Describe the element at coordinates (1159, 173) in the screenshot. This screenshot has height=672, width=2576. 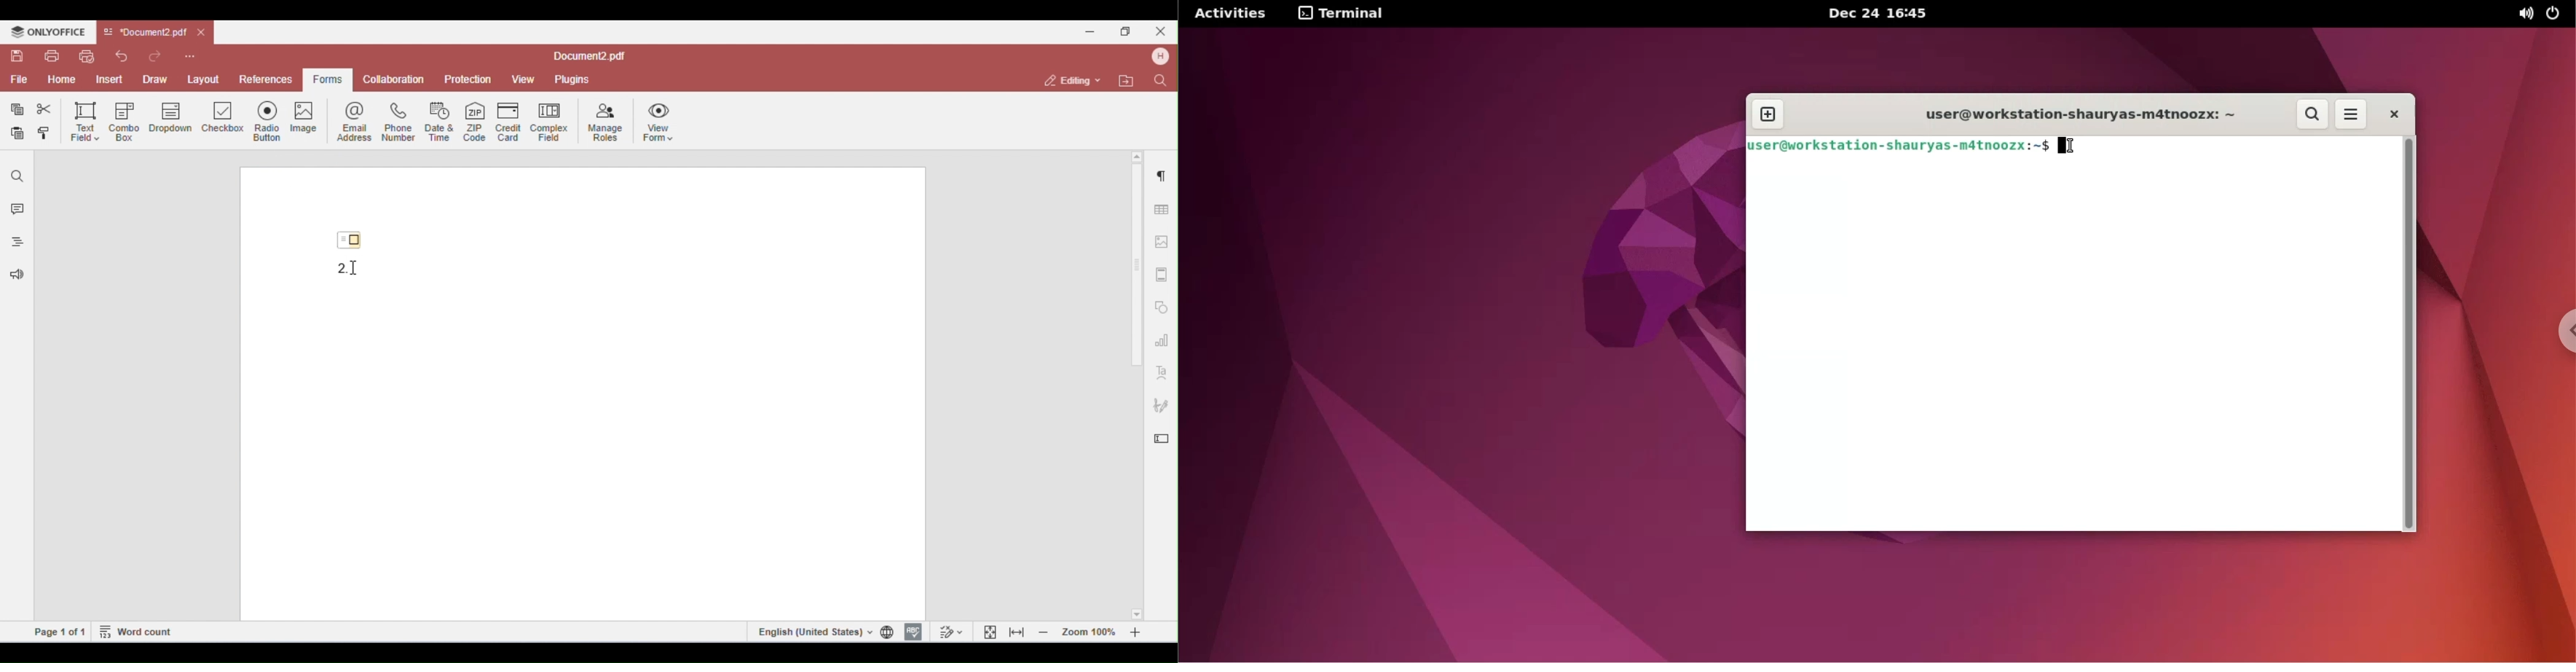
I see `paragraph settings` at that location.